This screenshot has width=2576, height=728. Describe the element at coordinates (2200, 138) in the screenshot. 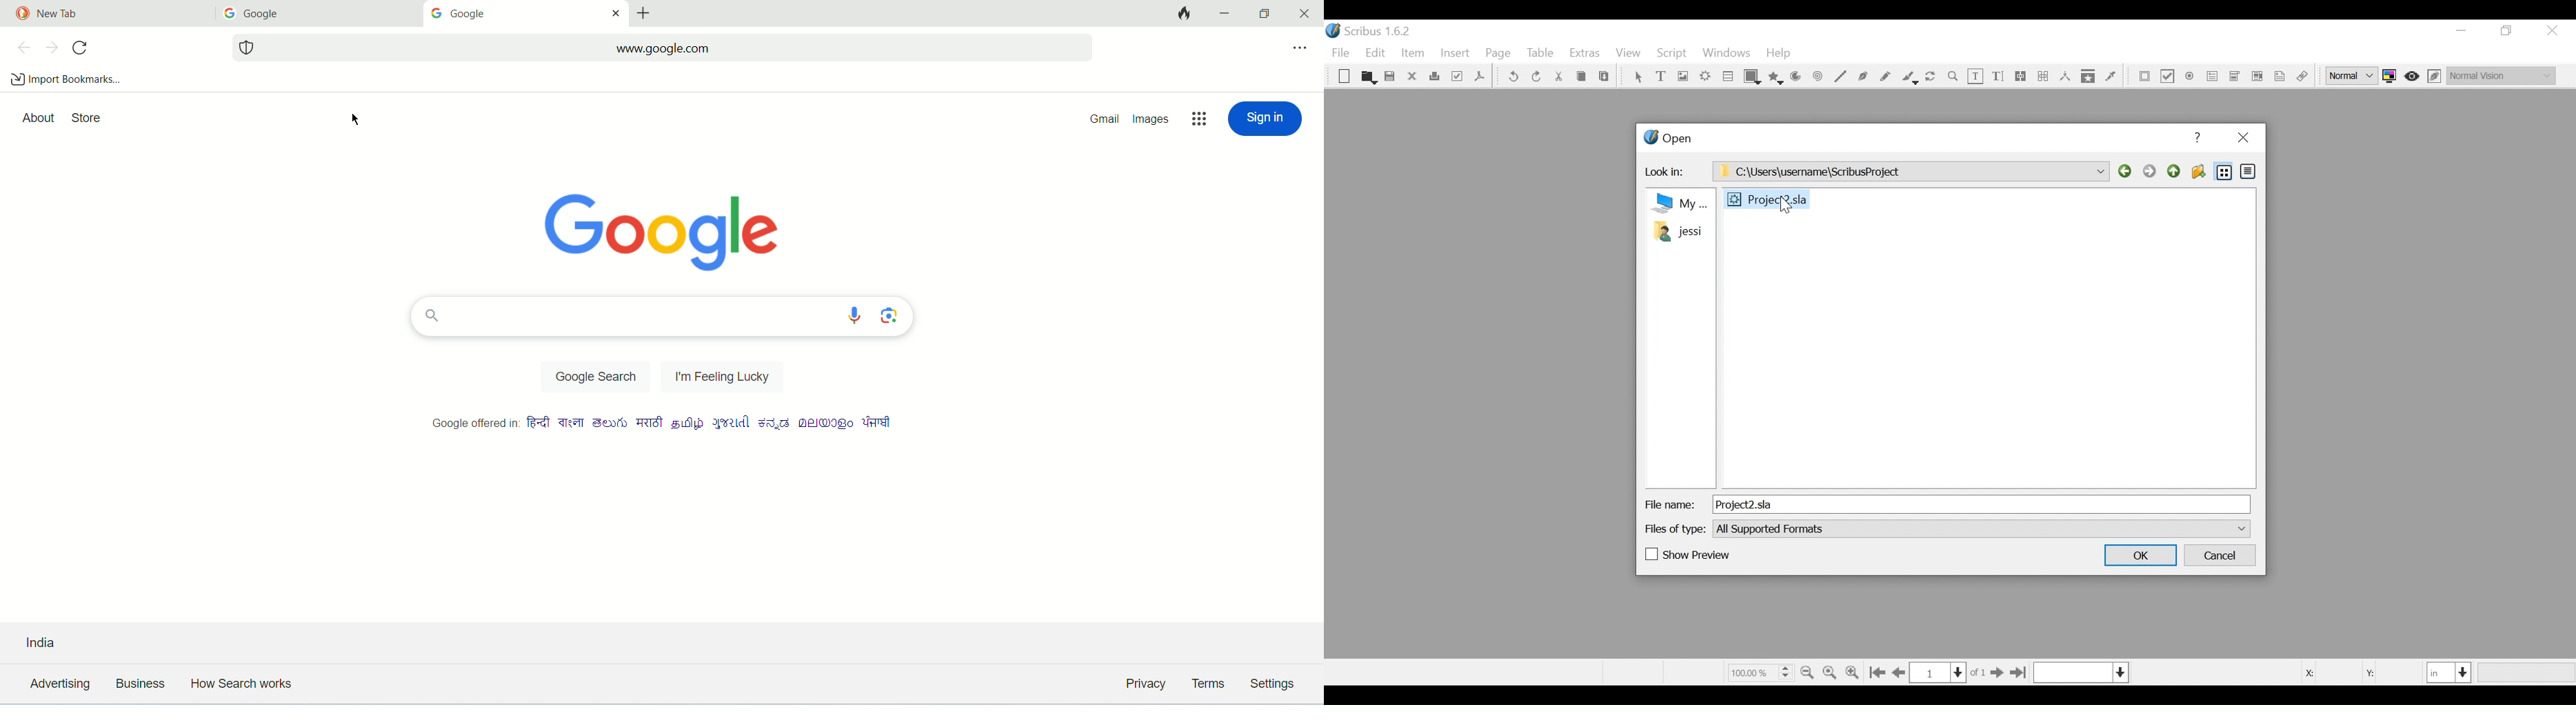

I see `Help` at that location.